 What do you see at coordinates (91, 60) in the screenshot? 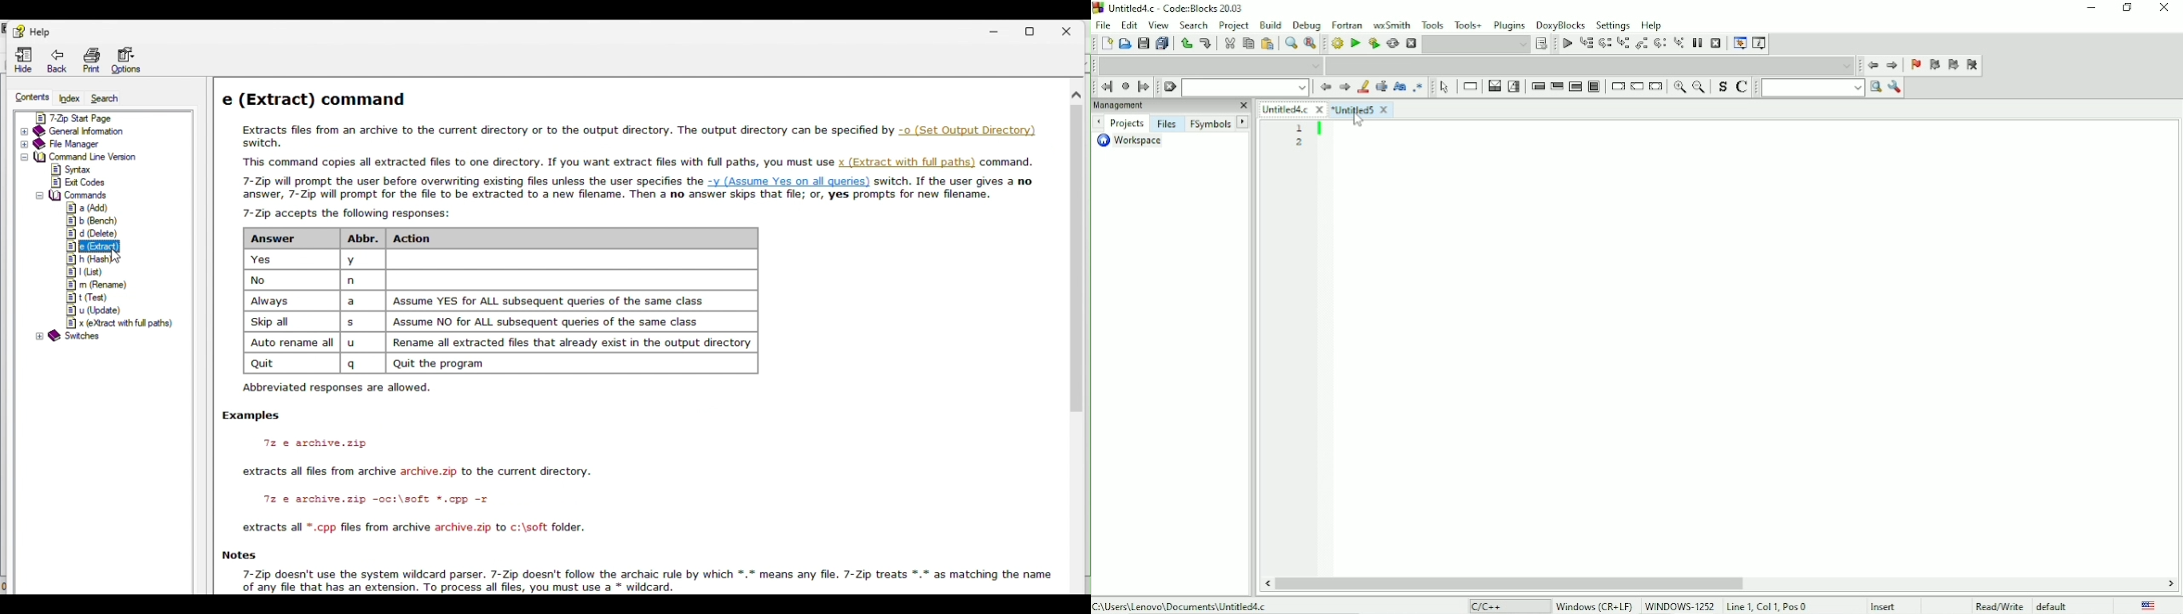
I see `print` at bounding box center [91, 60].